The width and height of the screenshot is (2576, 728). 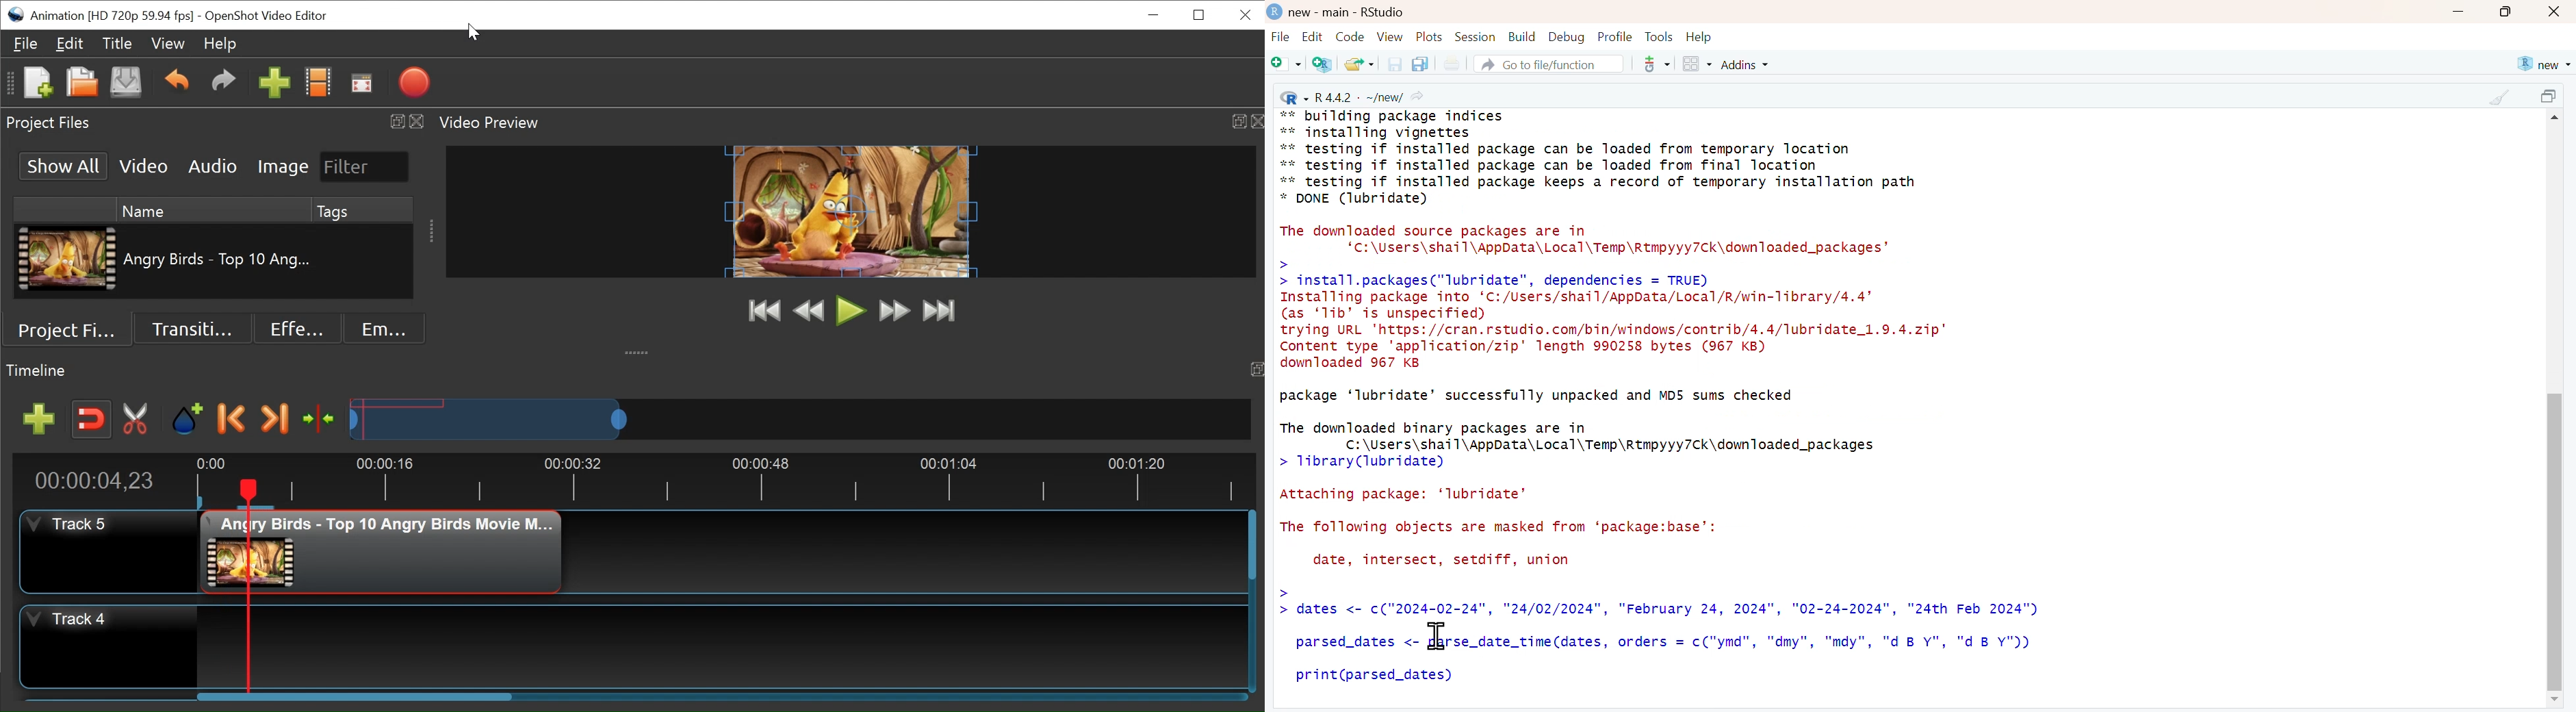 What do you see at coordinates (1565, 36) in the screenshot?
I see `Debug` at bounding box center [1565, 36].